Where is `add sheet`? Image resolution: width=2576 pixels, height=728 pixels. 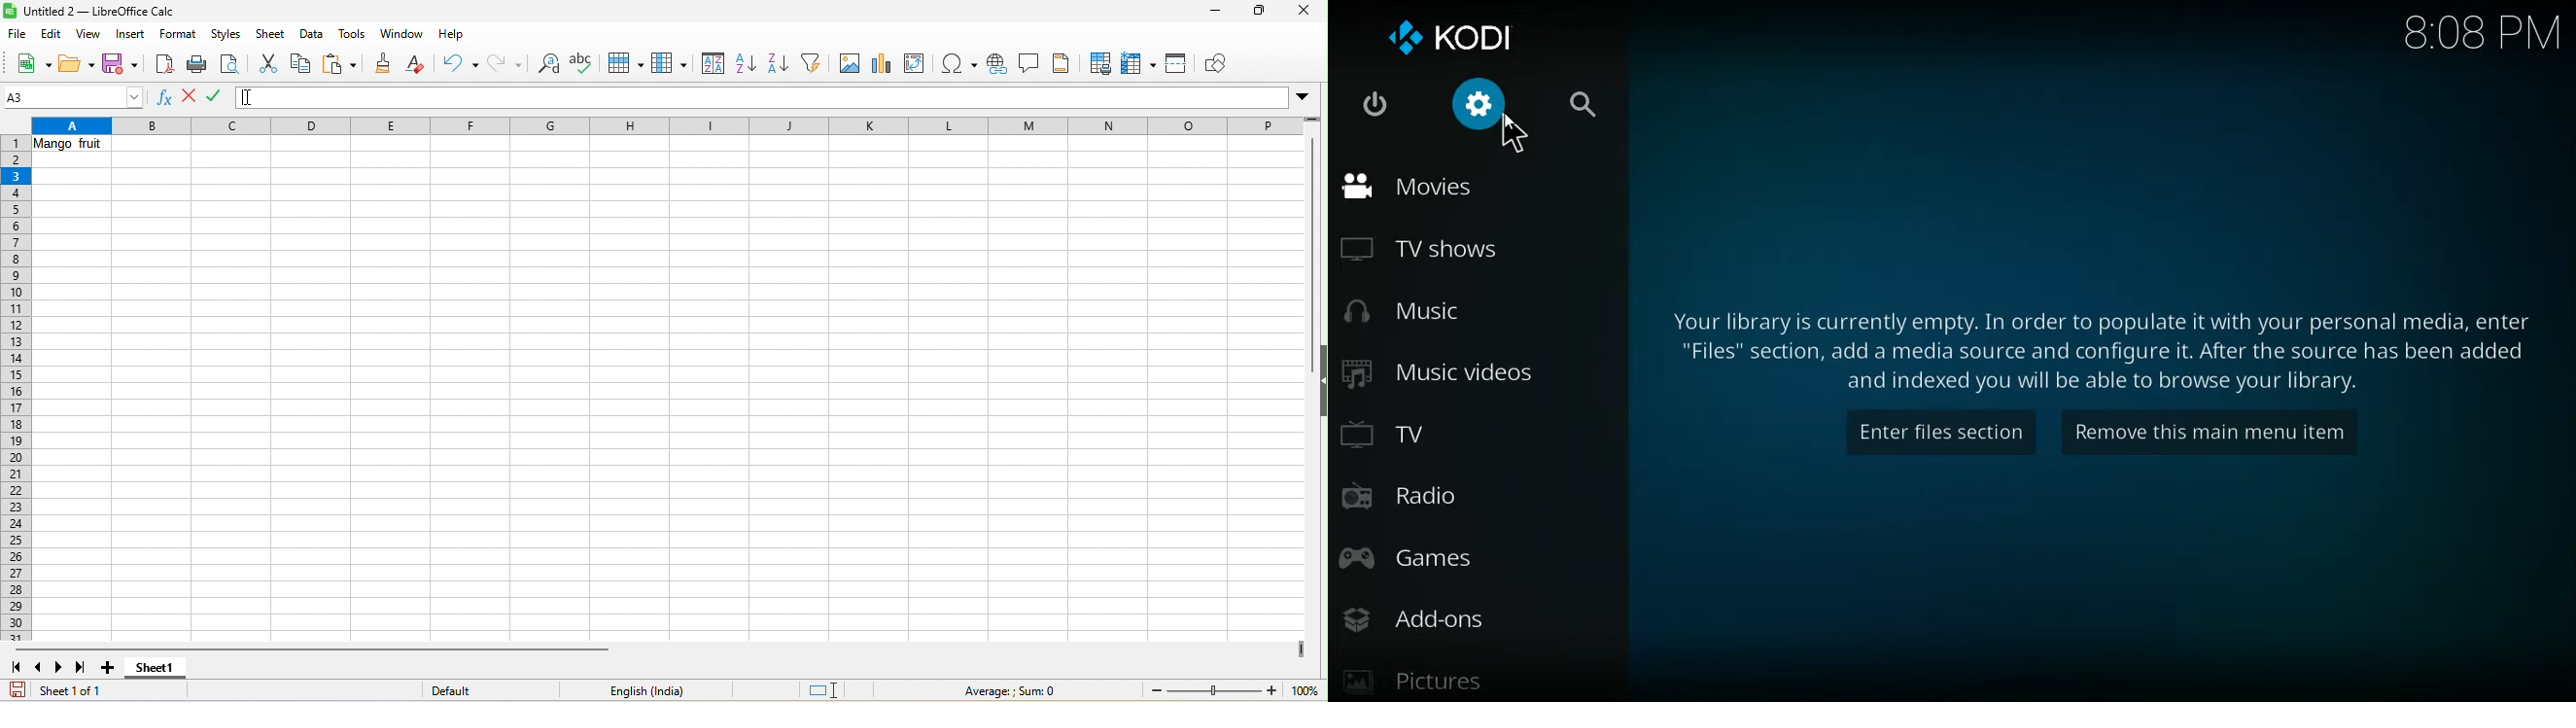
add sheet is located at coordinates (114, 668).